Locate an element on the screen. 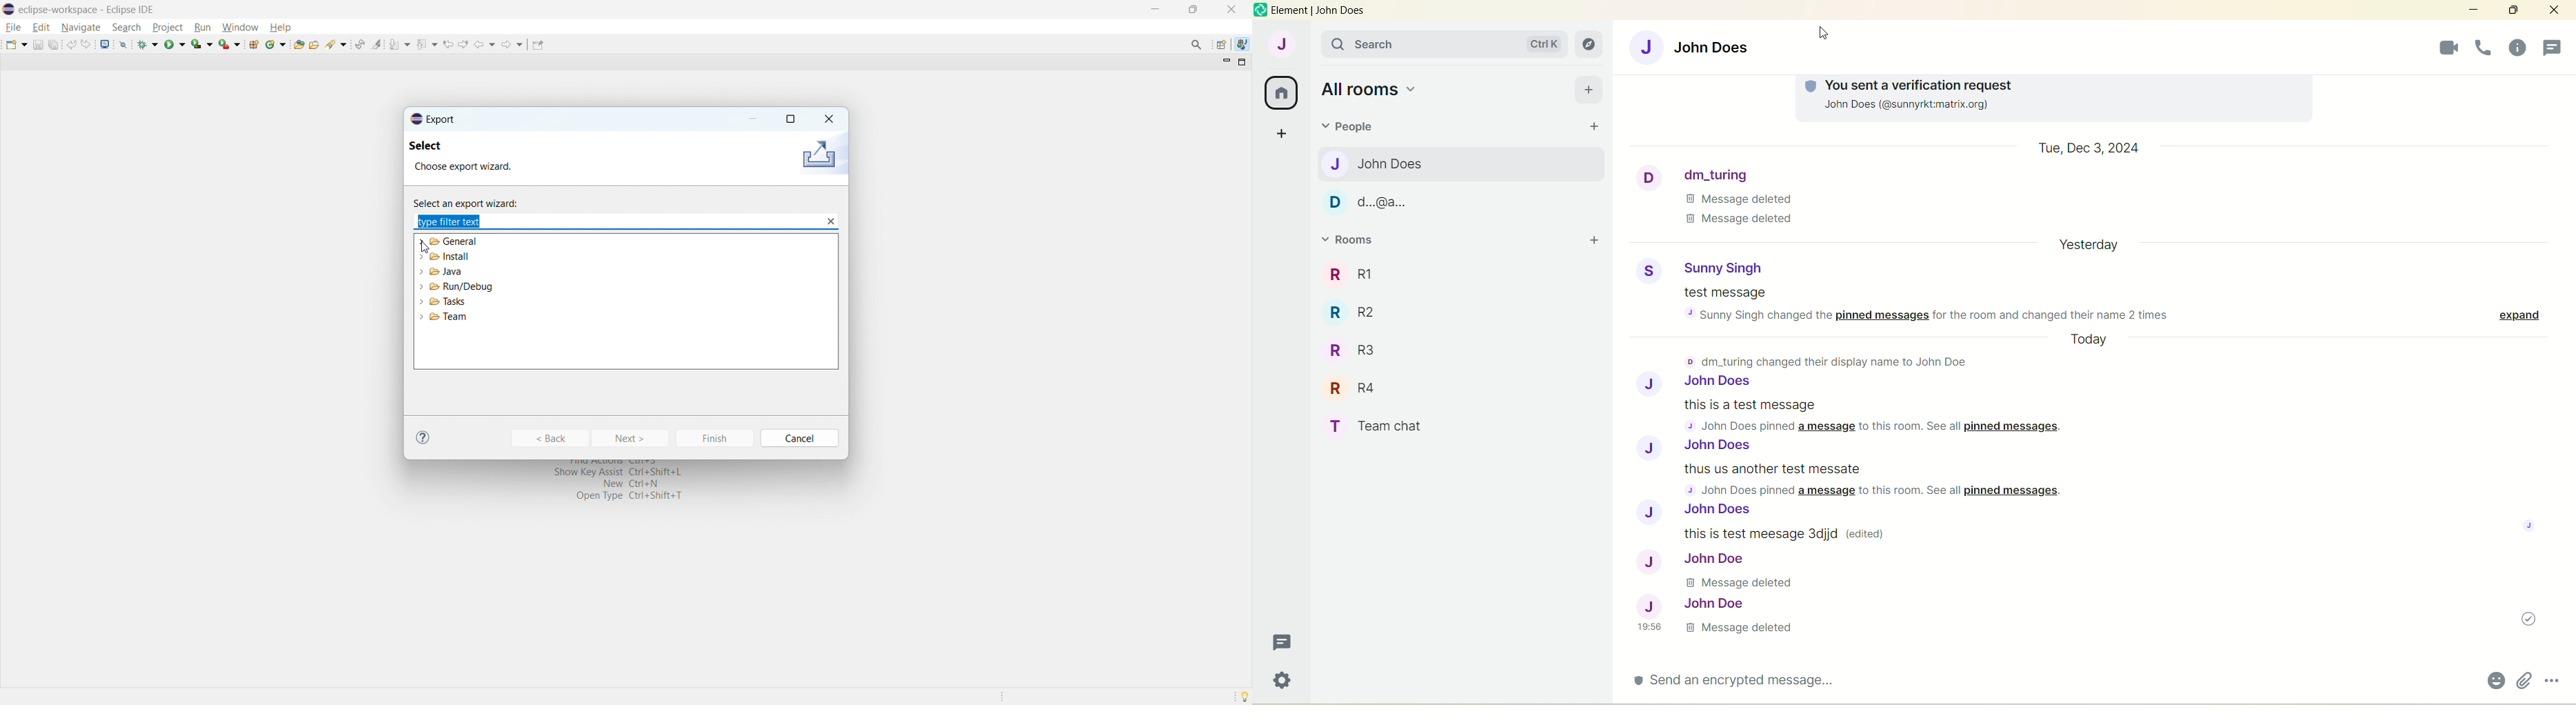 The image size is (2576, 728). Tip of the day is located at coordinates (1238, 697).